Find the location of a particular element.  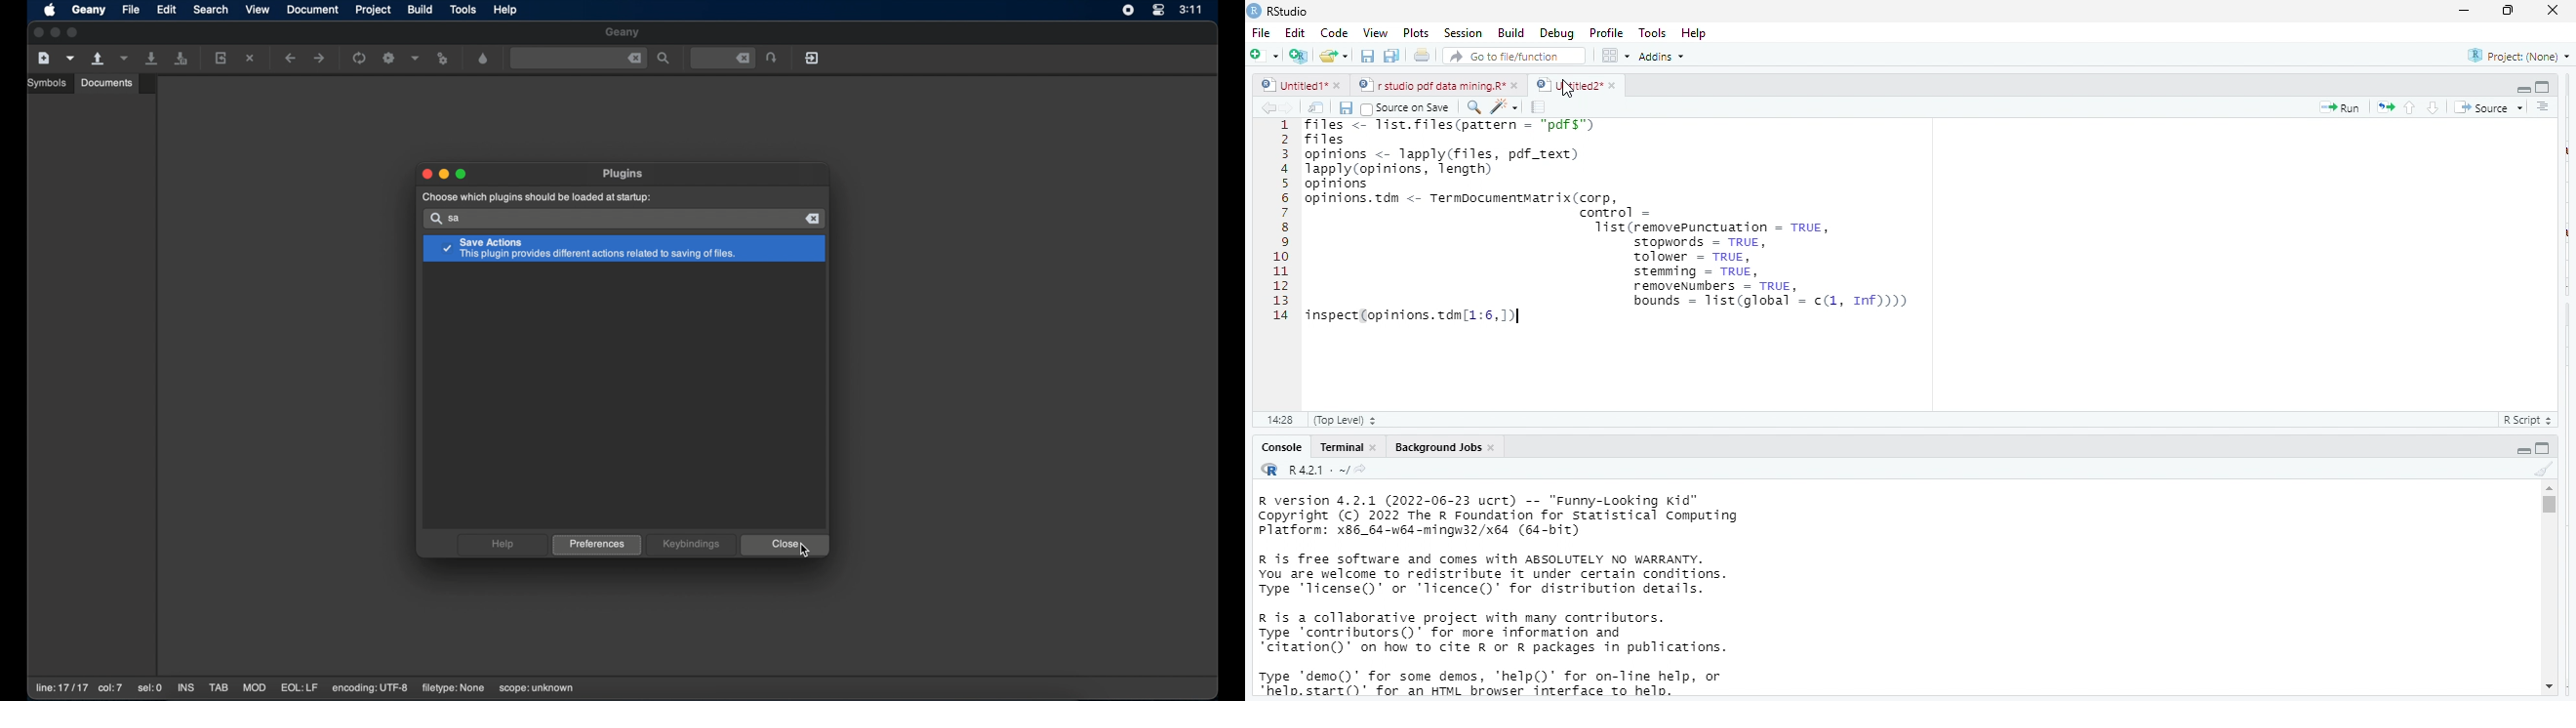

open an existing file is located at coordinates (1335, 58).